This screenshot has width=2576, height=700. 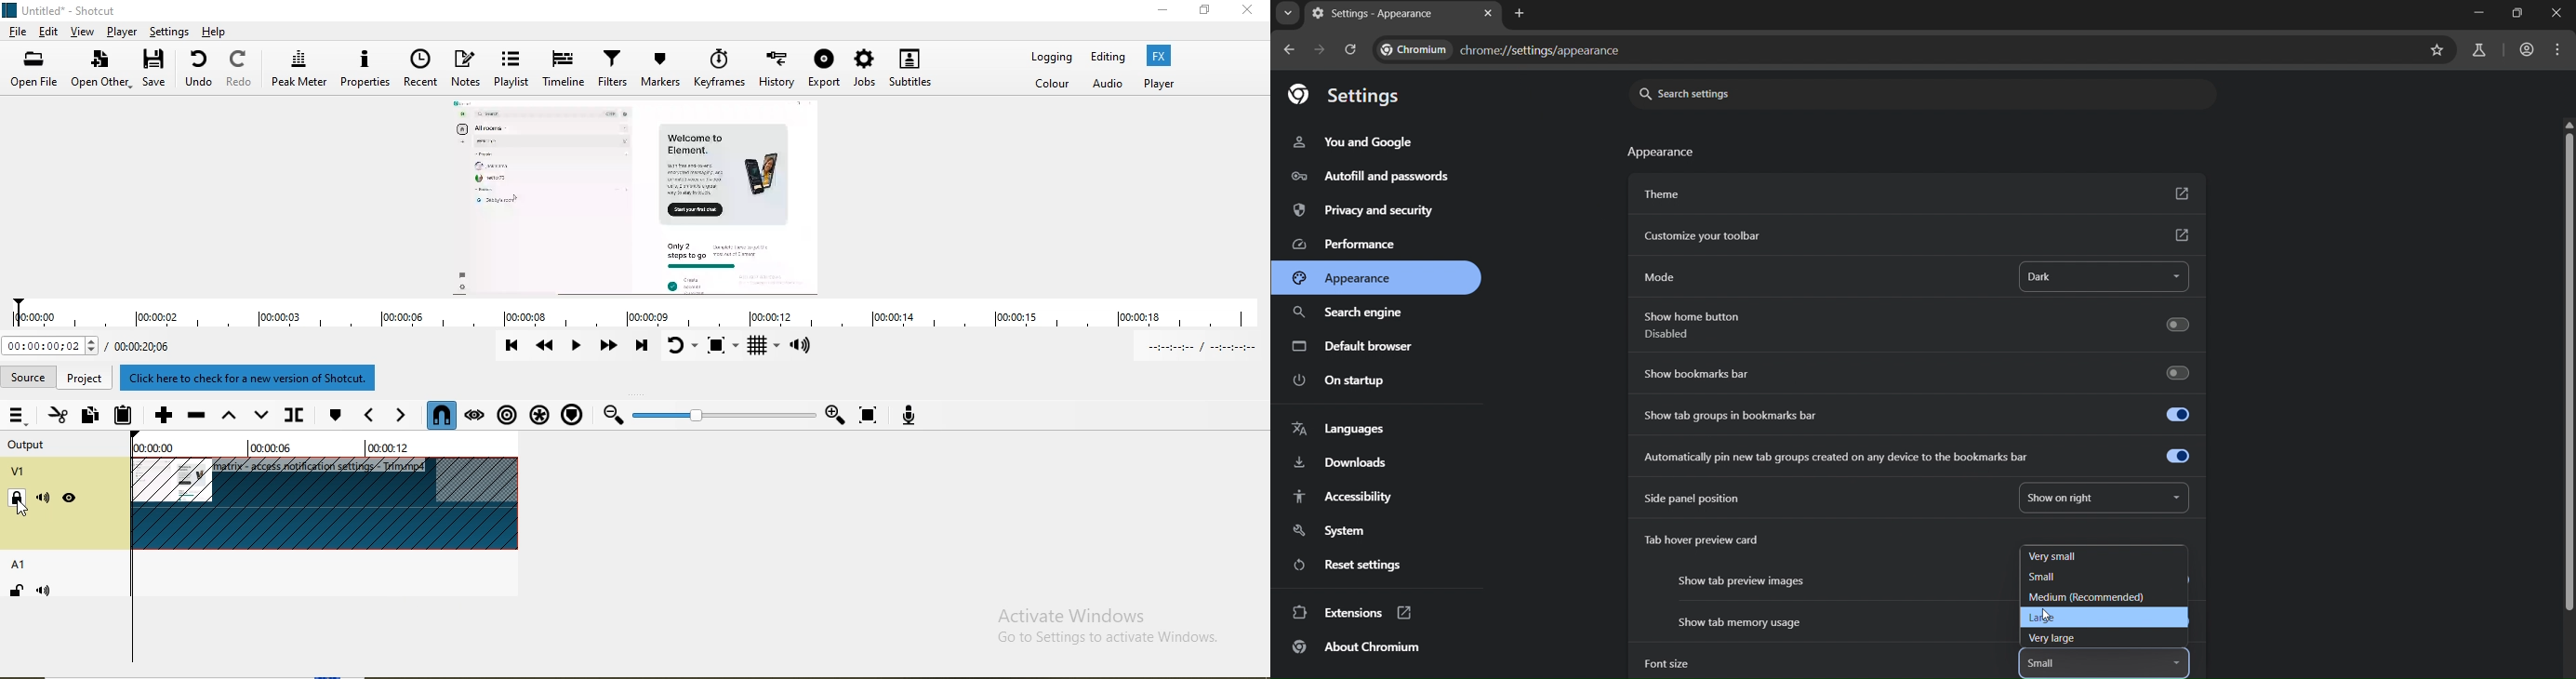 What do you see at coordinates (1053, 83) in the screenshot?
I see `Color` at bounding box center [1053, 83].